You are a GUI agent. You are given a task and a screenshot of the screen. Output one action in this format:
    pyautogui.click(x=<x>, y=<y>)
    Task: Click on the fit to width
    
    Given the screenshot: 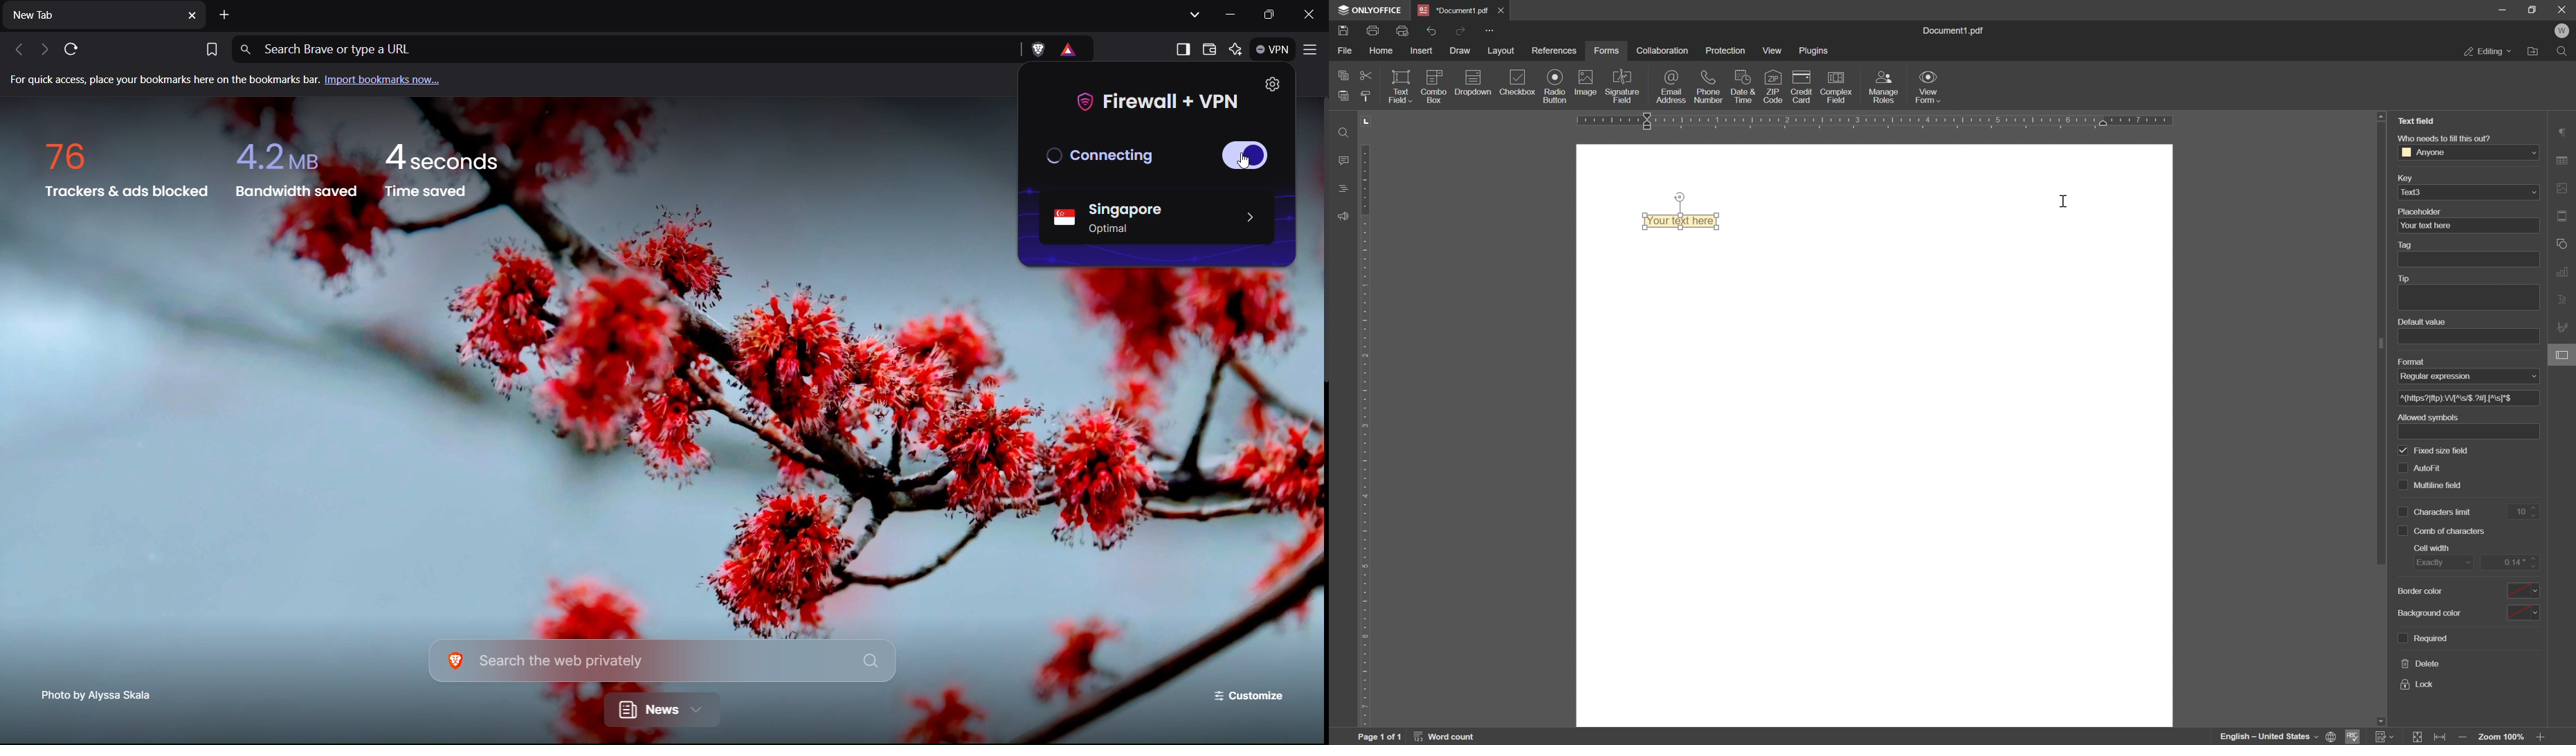 What is the action you would take?
    pyautogui.click(x=2442, y=738)
    